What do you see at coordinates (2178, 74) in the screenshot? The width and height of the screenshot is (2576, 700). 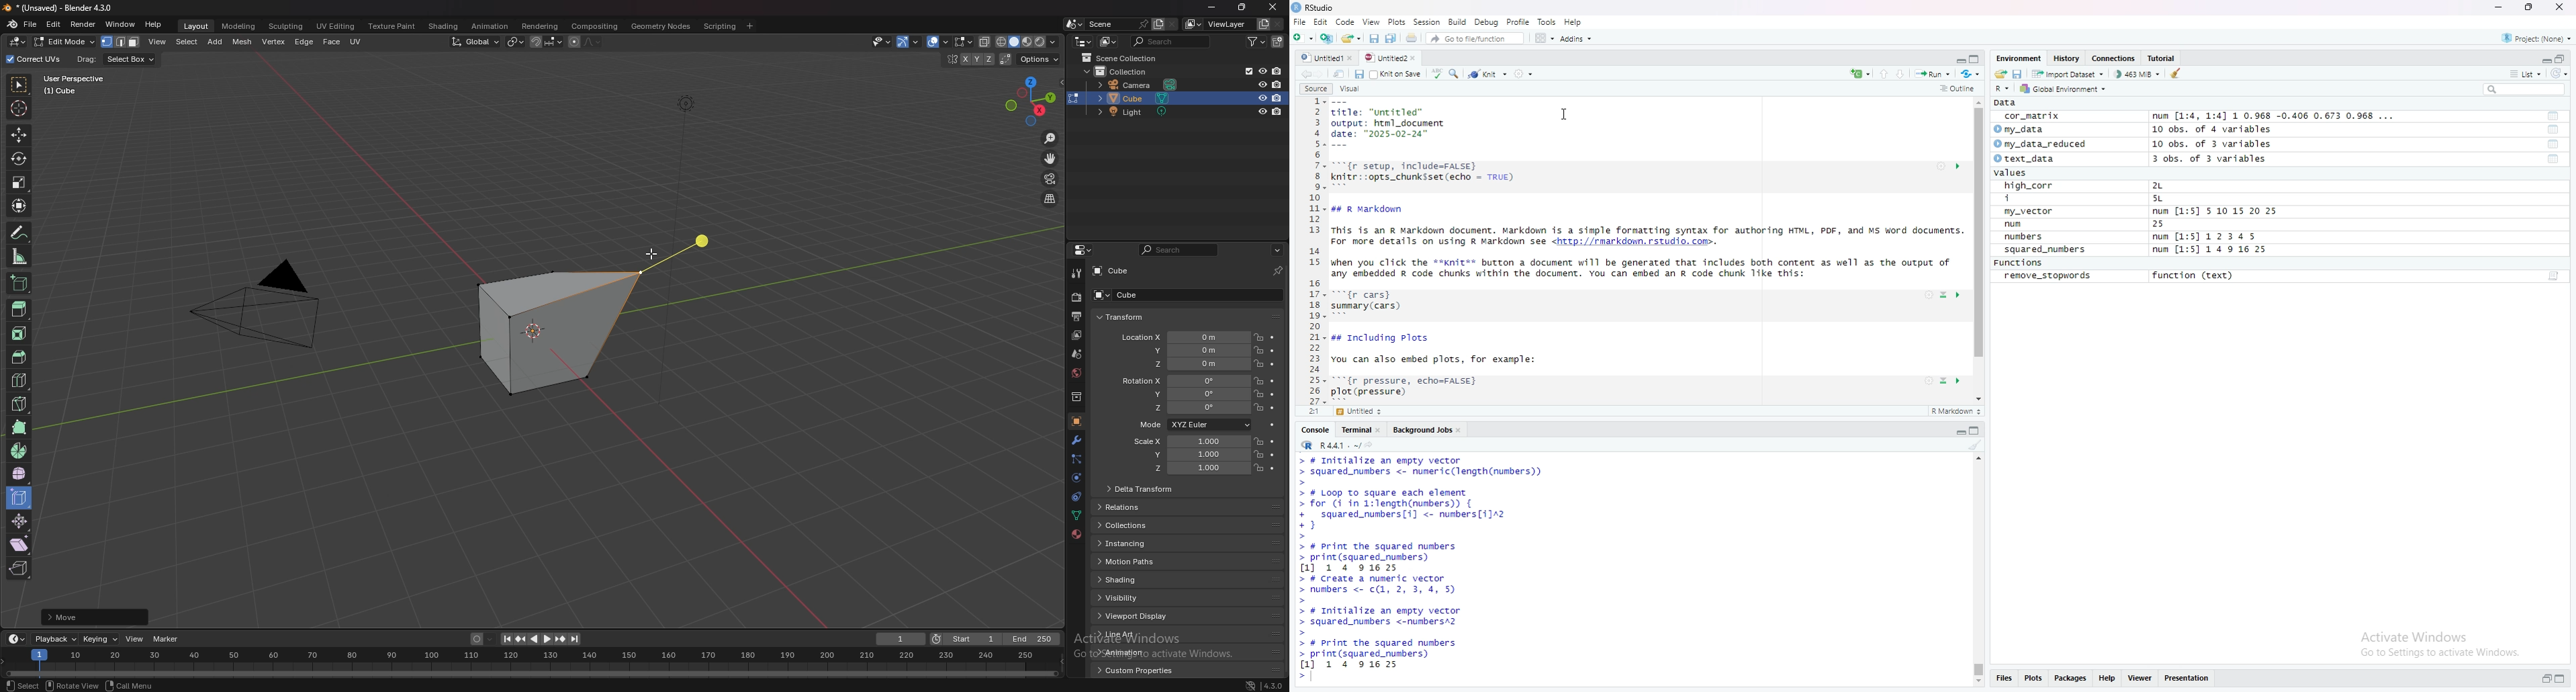 I see `Clear objects` at bounding box center [2178, 74].